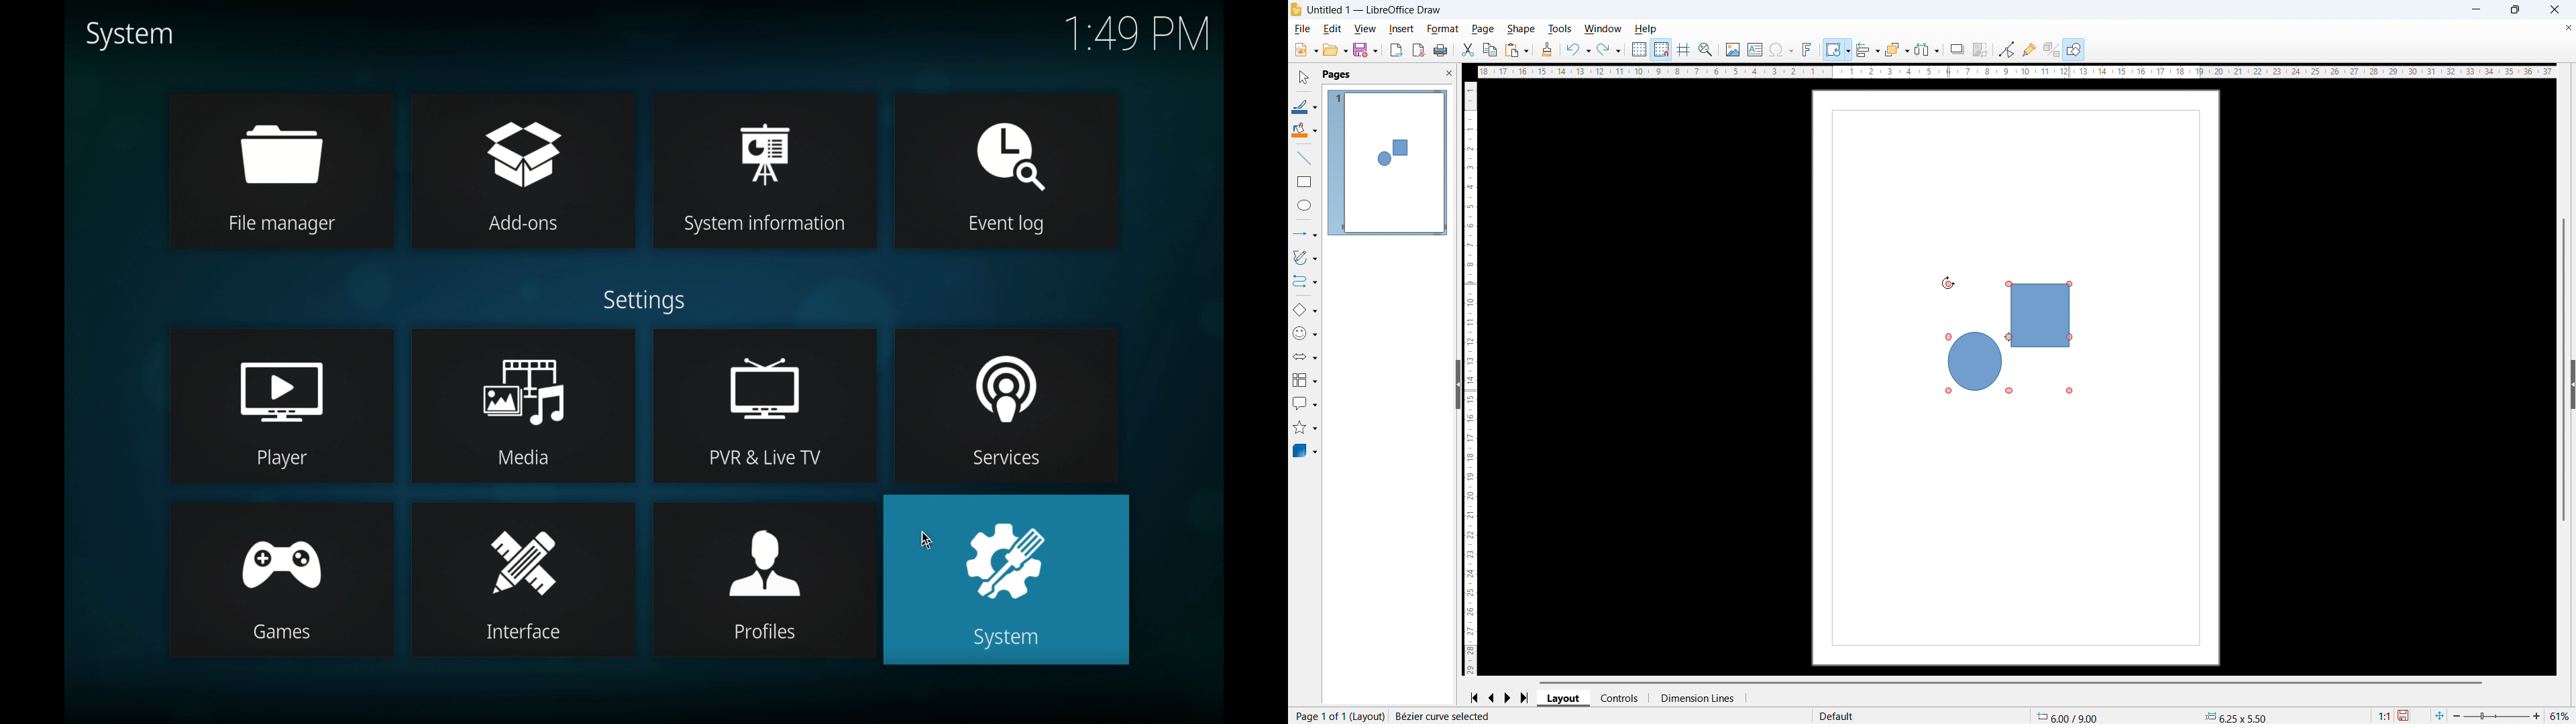 This screenshot has height=728, width=2576. I want to click on Zoom , so click(1706, 50).